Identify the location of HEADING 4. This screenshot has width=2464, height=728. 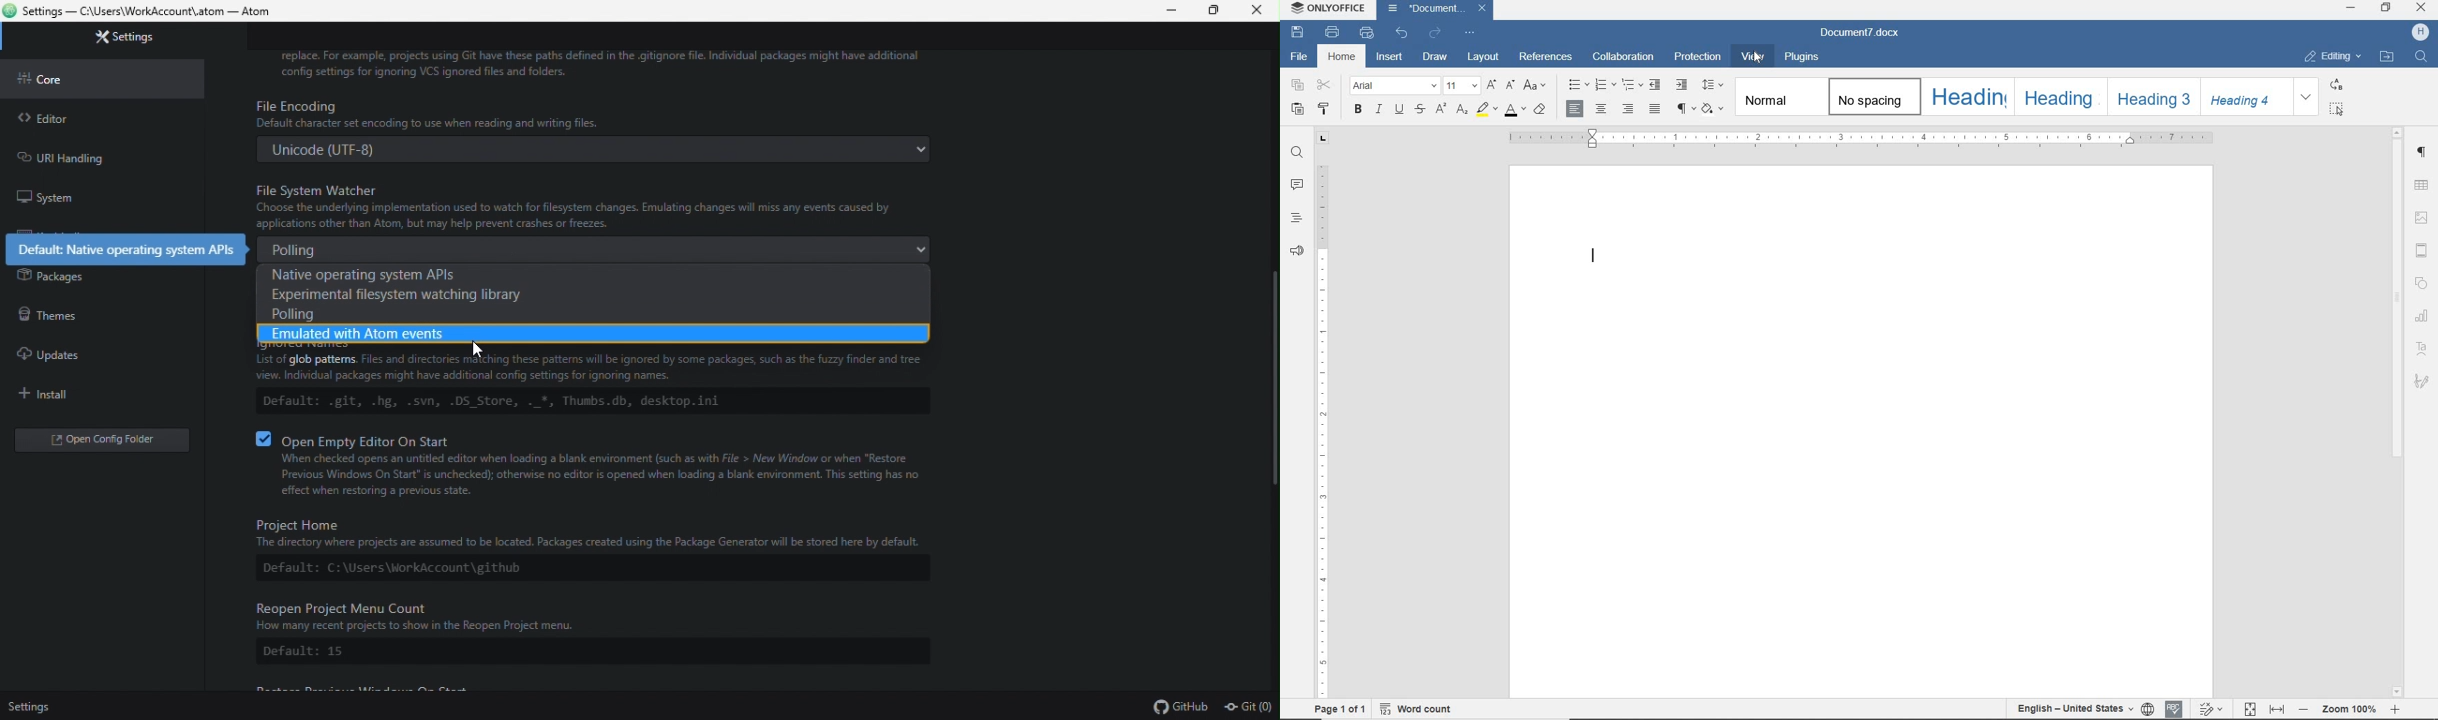
(2246, 96).